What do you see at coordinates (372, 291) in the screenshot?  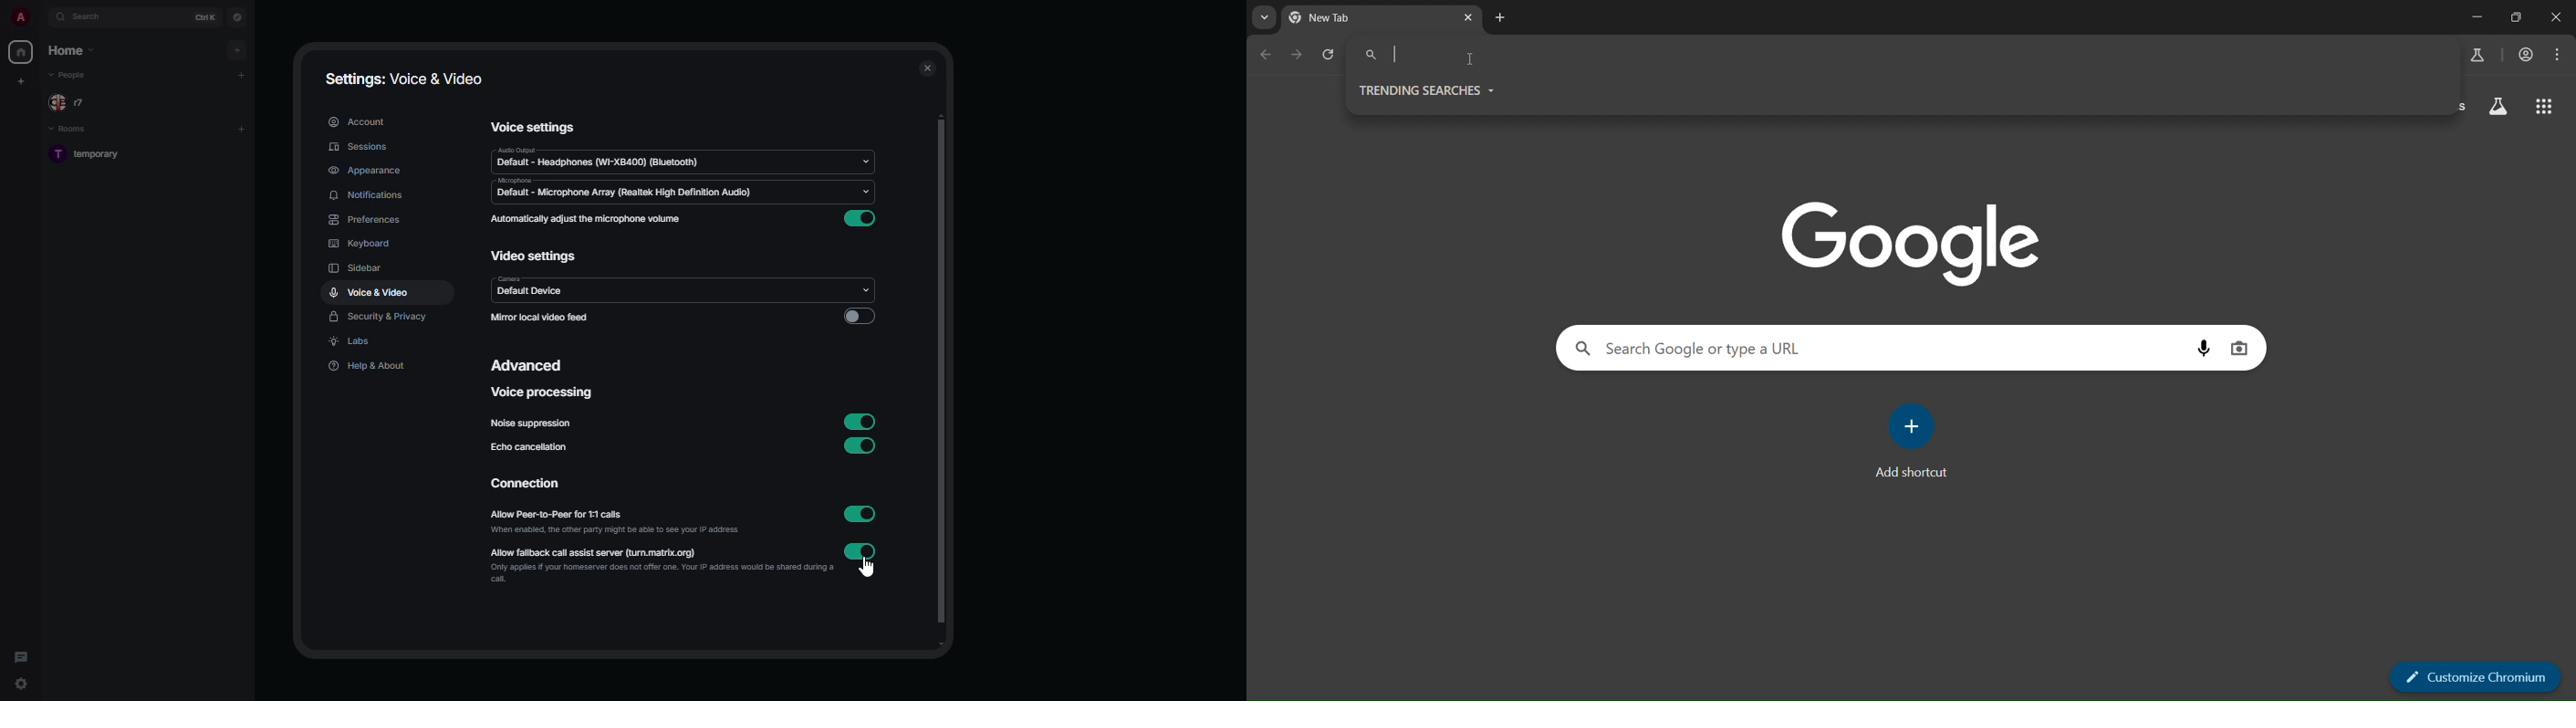 I see `voice & video` at bounding box center [372, 291].